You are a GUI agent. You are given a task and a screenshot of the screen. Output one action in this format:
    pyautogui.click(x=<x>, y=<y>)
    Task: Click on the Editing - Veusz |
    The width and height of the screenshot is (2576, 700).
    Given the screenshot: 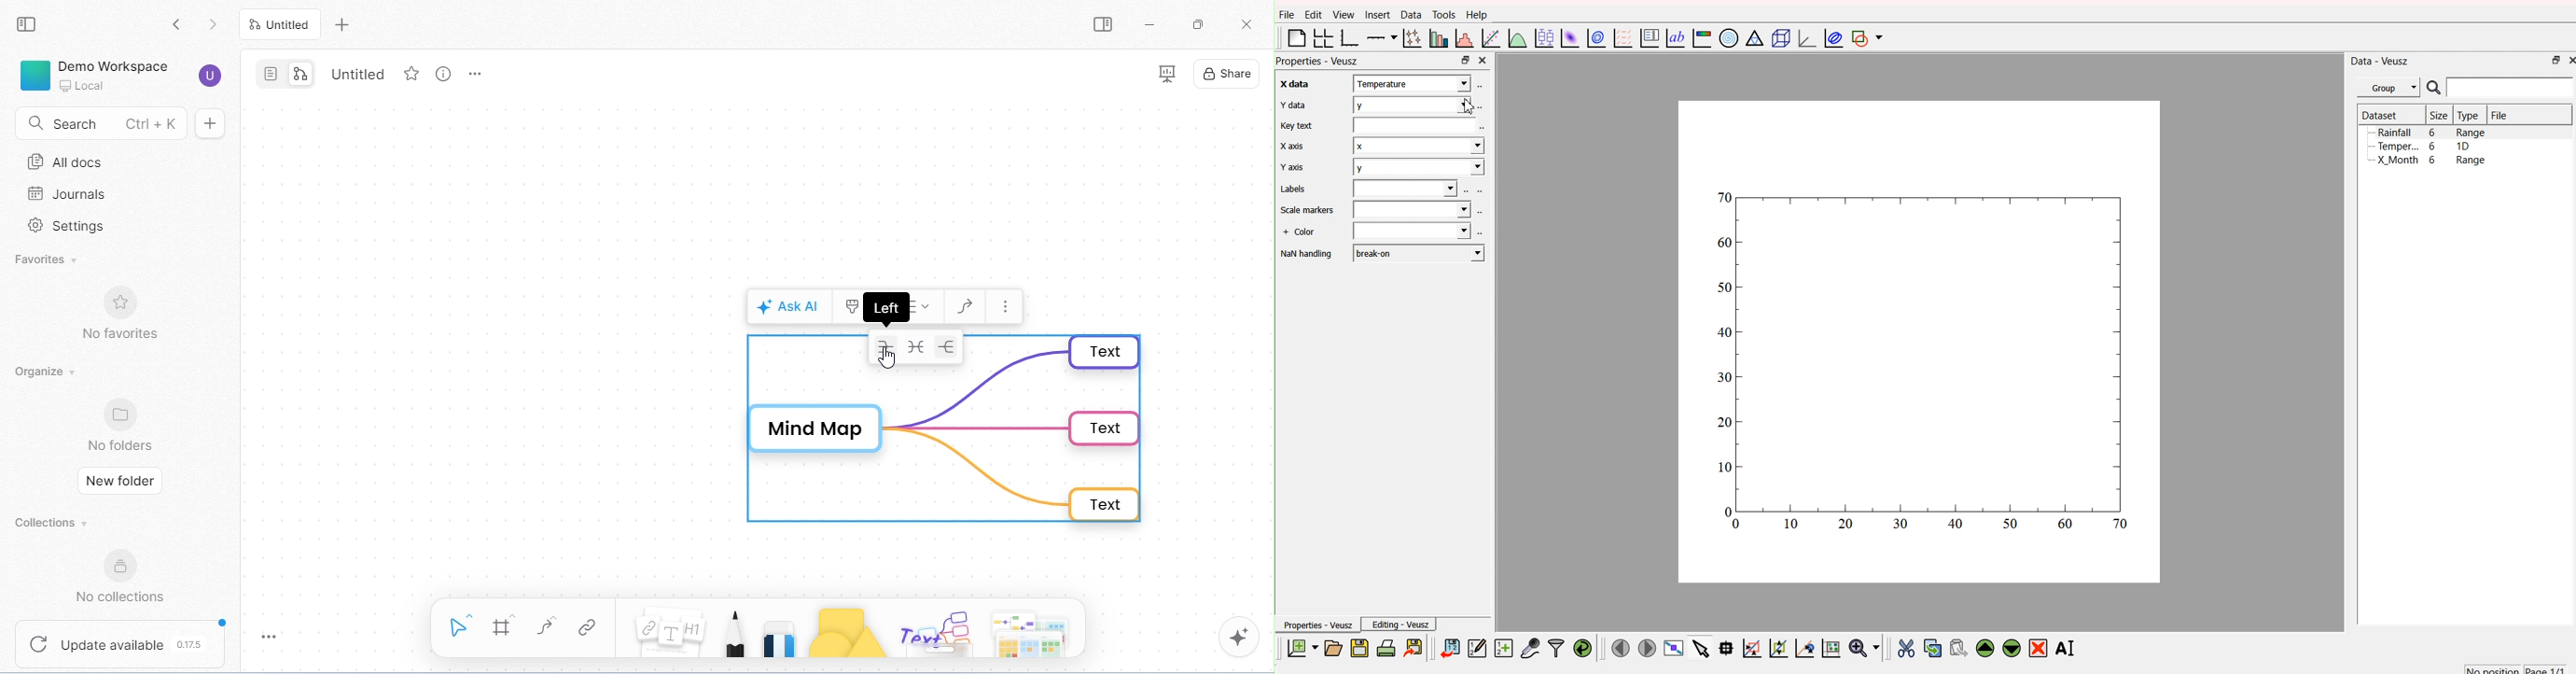 What is the action you would take?
    pyautogui.click(x=1402, y=624)
    